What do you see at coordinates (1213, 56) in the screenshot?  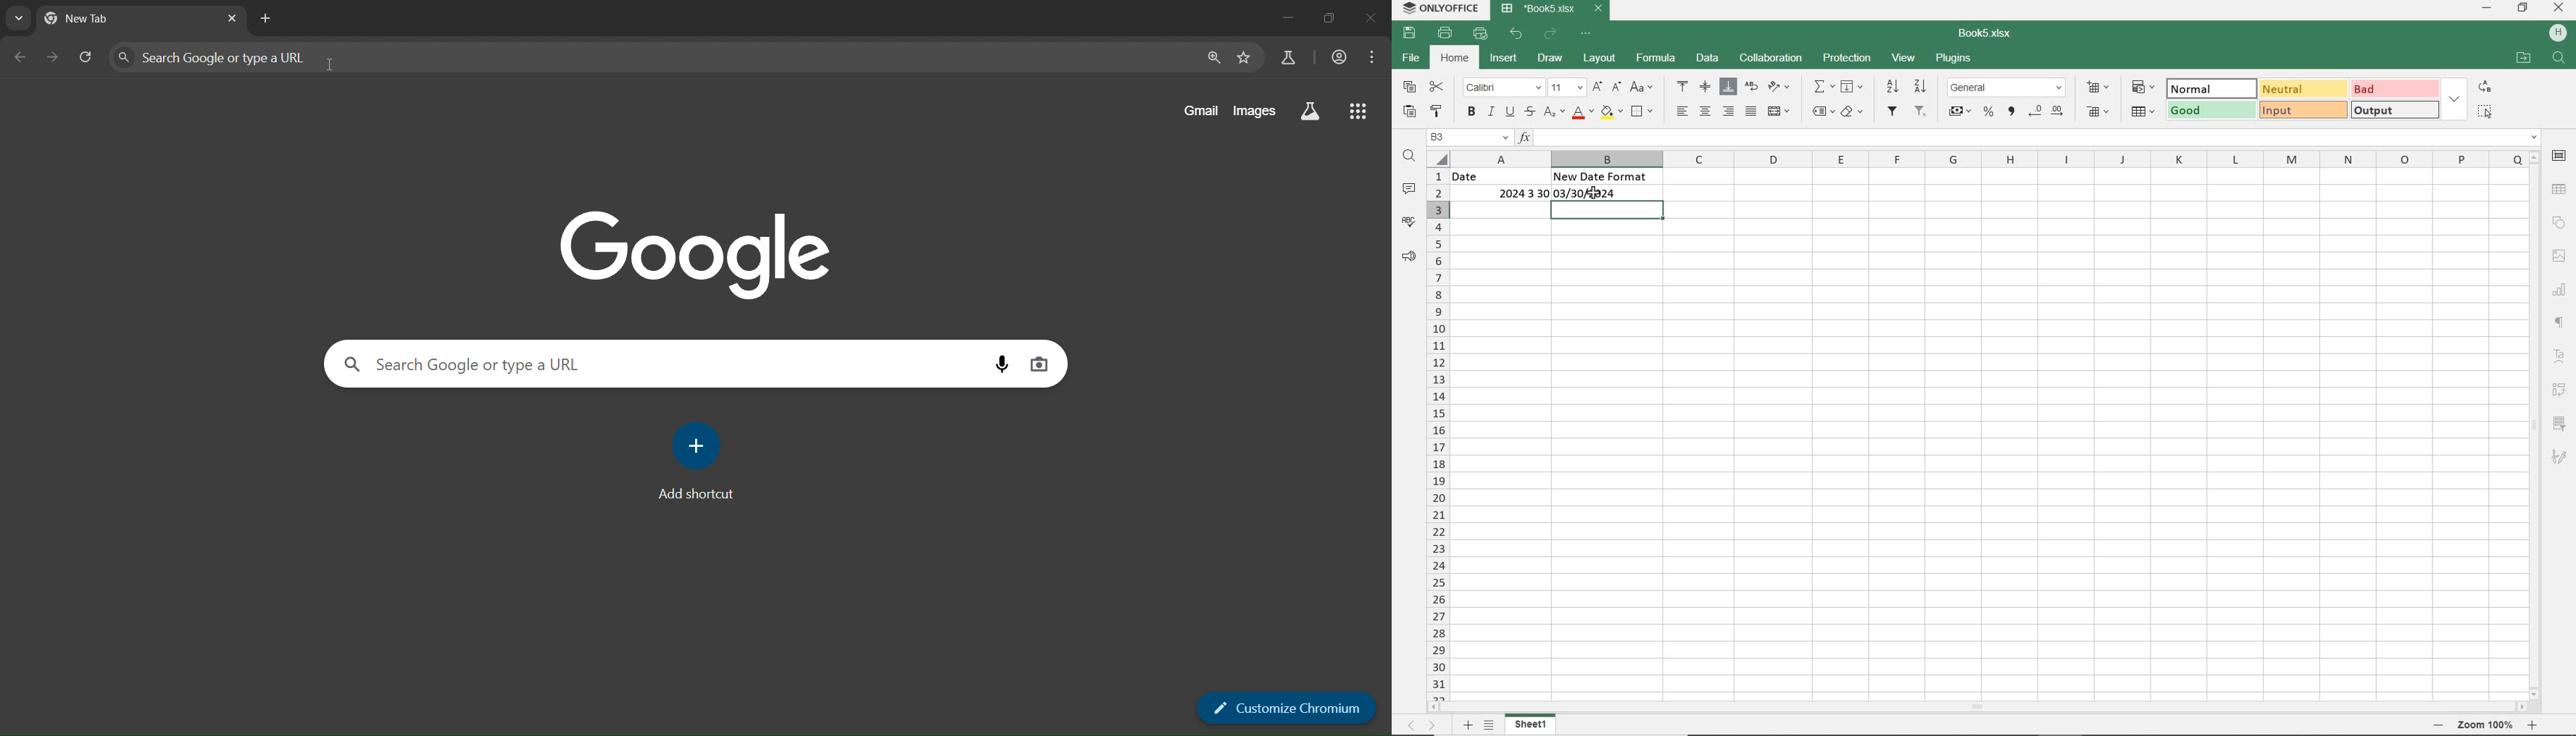 I see `zoom` at bounding box center [1213, 56].